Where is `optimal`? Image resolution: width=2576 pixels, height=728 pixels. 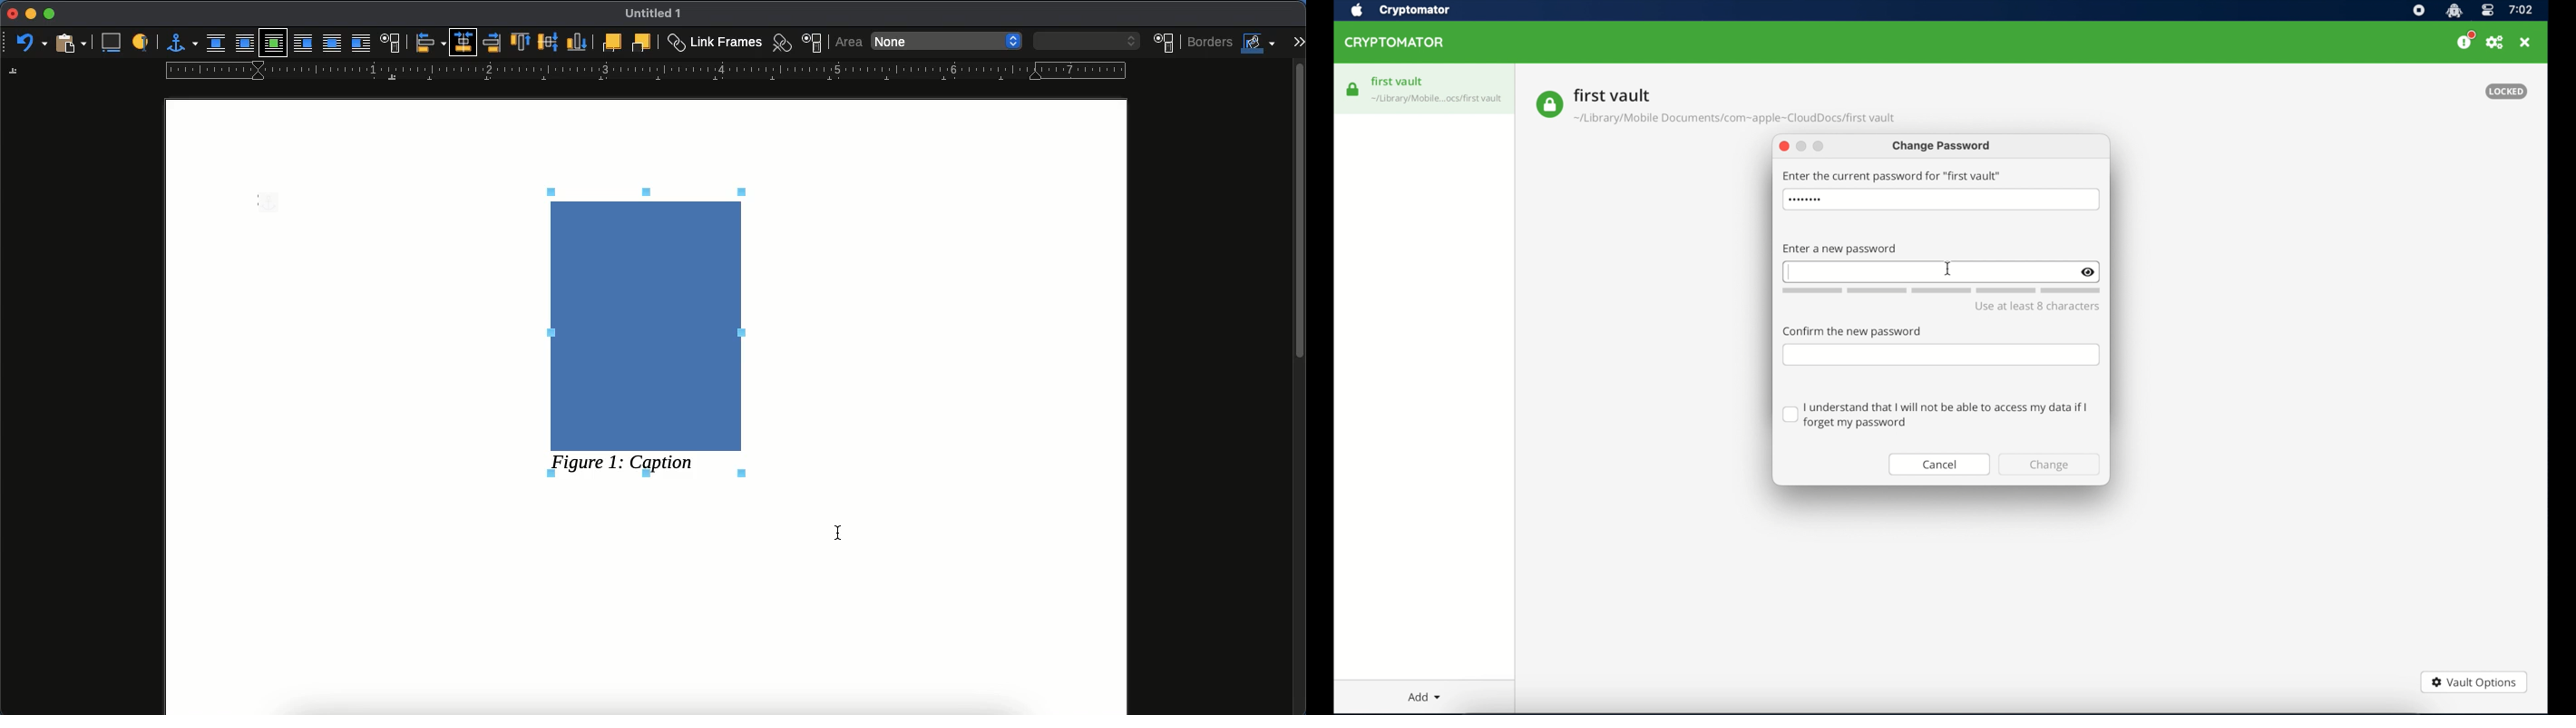
optimal is located at coordinates (274, 42).